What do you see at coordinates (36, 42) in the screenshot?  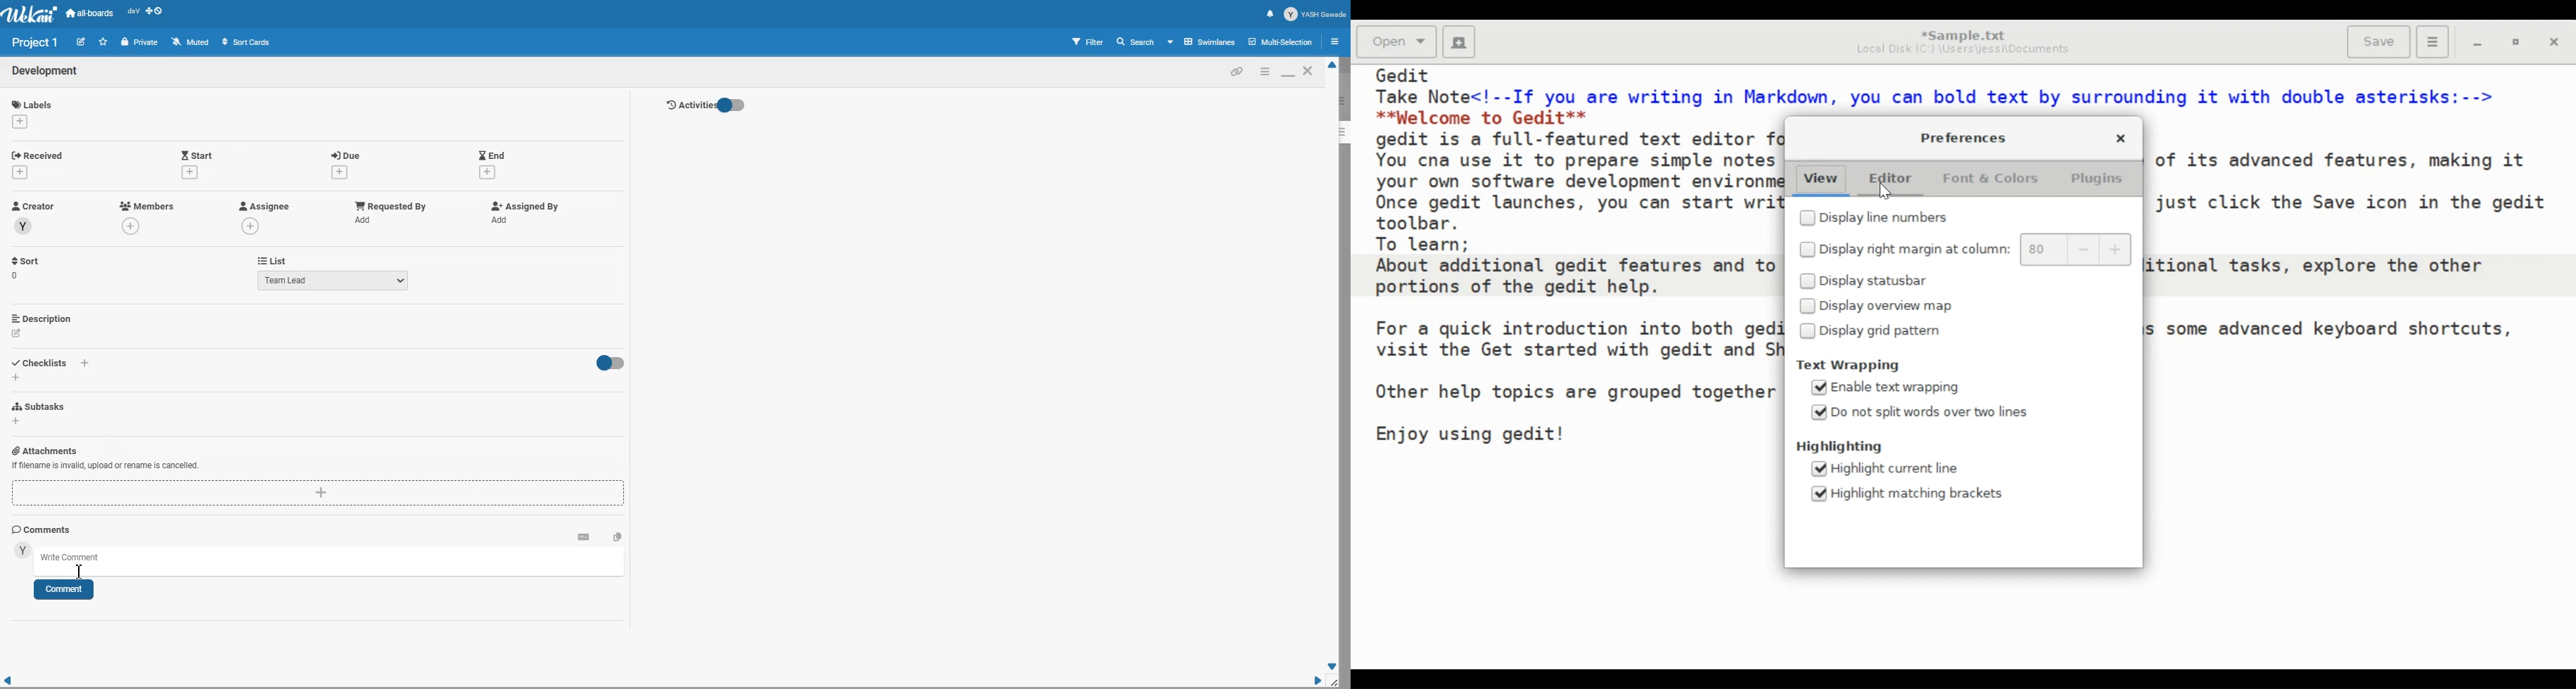 I see `Text` at bounding box center [36, 42].